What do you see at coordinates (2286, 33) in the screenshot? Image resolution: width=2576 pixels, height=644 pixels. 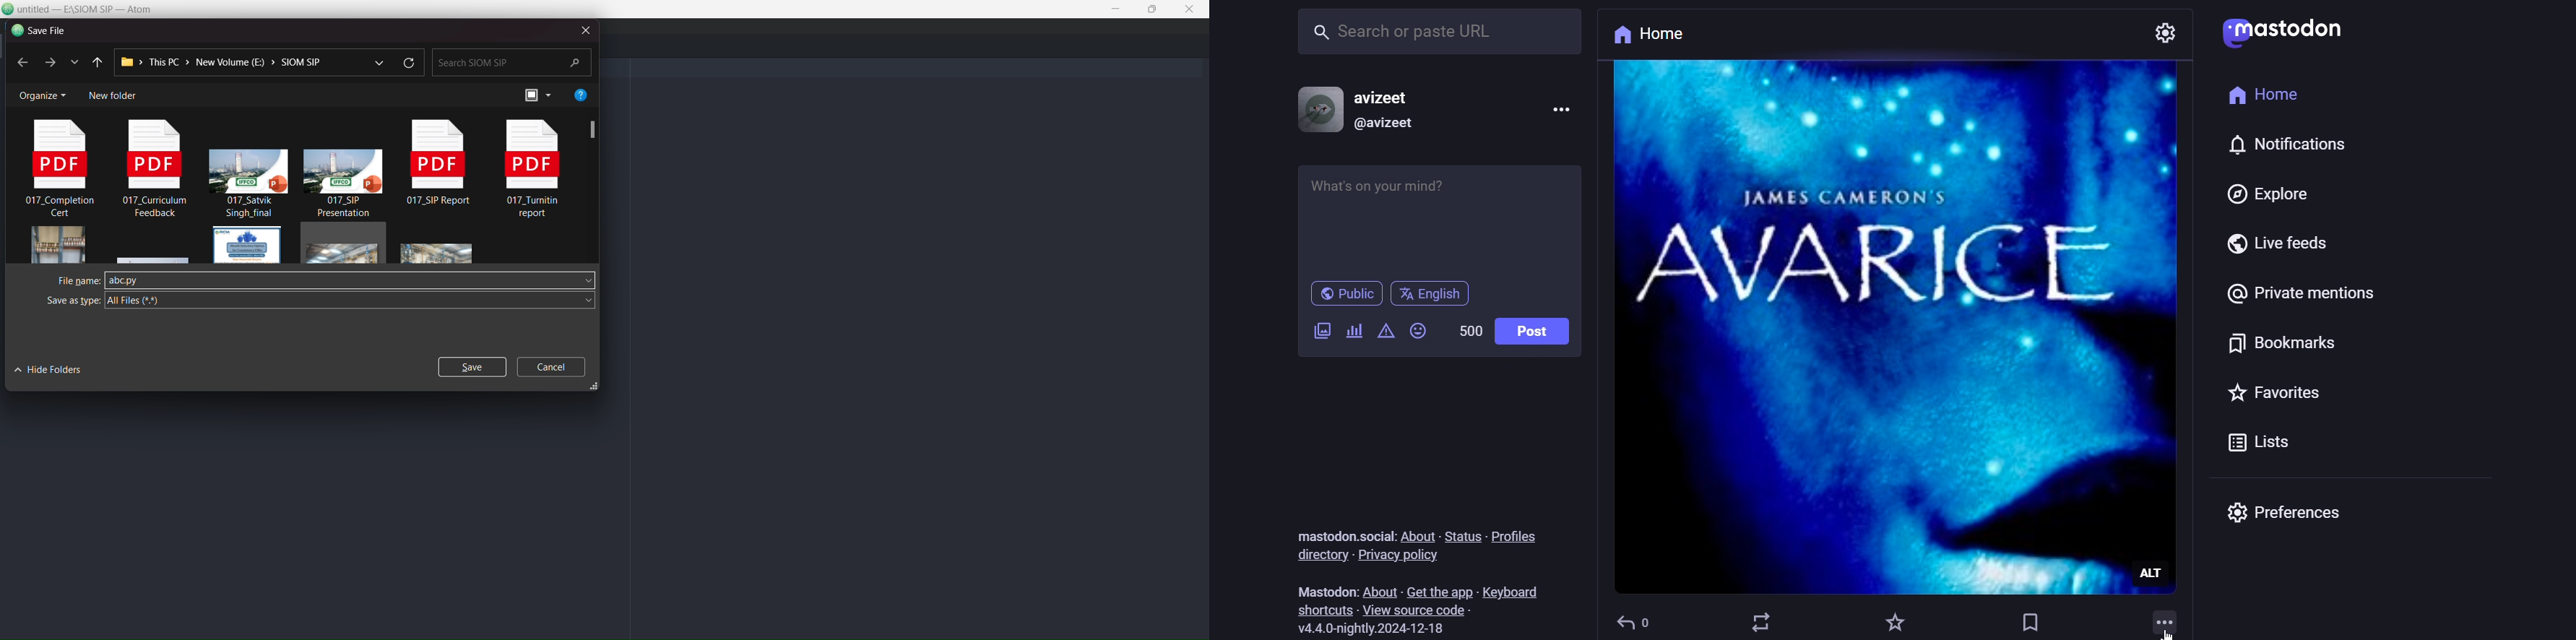 I see `logo` at bounding box center [2286, 33].